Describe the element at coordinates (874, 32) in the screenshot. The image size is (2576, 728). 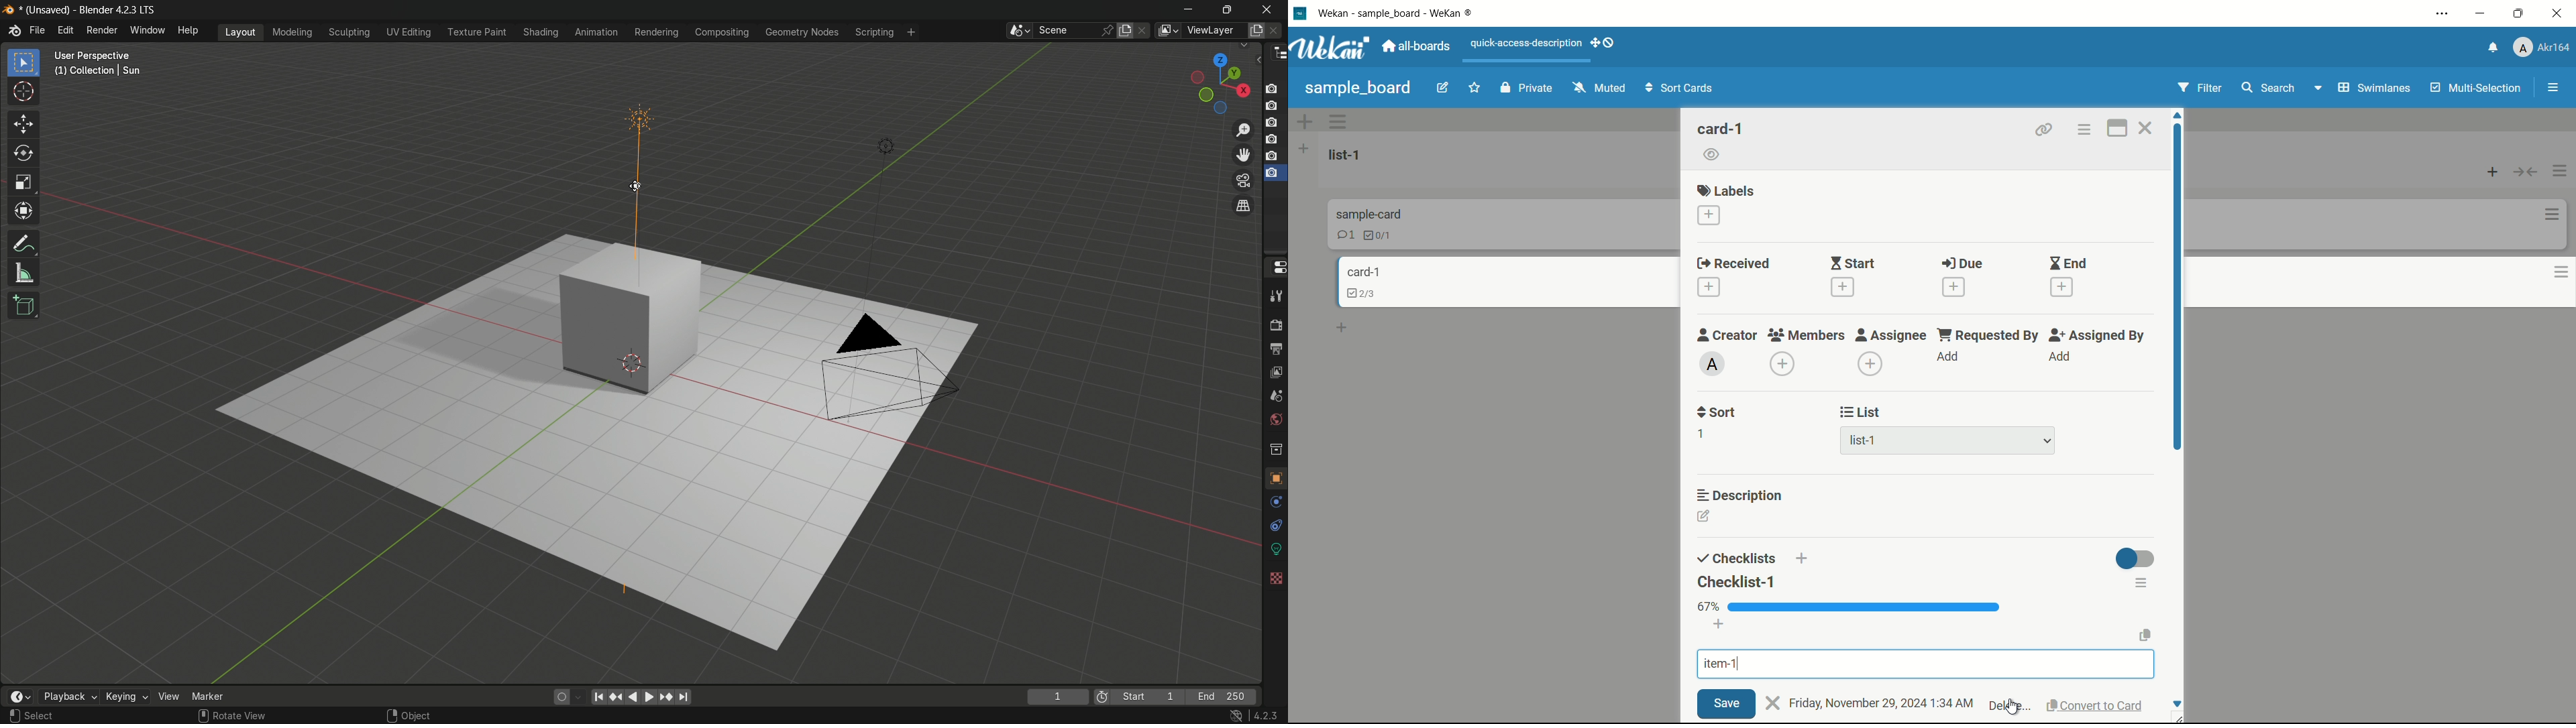
I see `scripting` at that location.